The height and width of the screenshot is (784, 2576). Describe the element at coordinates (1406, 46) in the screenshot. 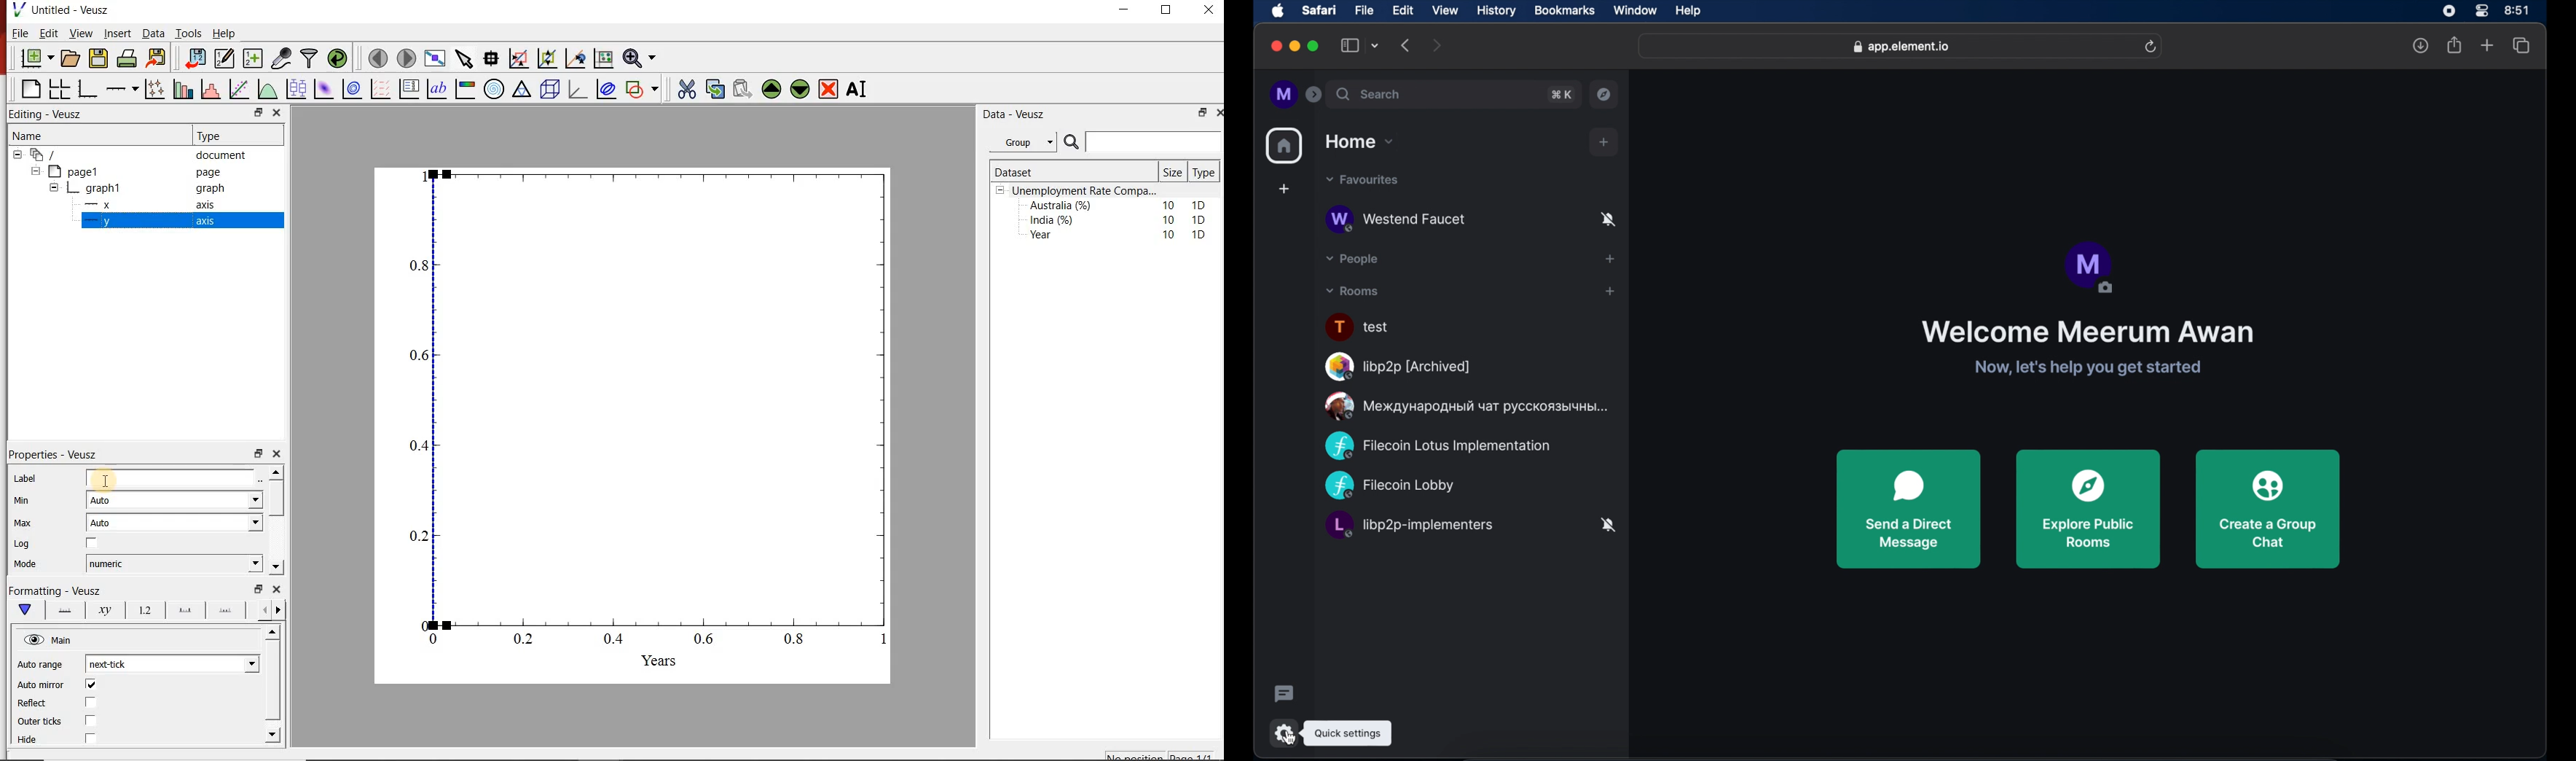

I see `backward` at that location.